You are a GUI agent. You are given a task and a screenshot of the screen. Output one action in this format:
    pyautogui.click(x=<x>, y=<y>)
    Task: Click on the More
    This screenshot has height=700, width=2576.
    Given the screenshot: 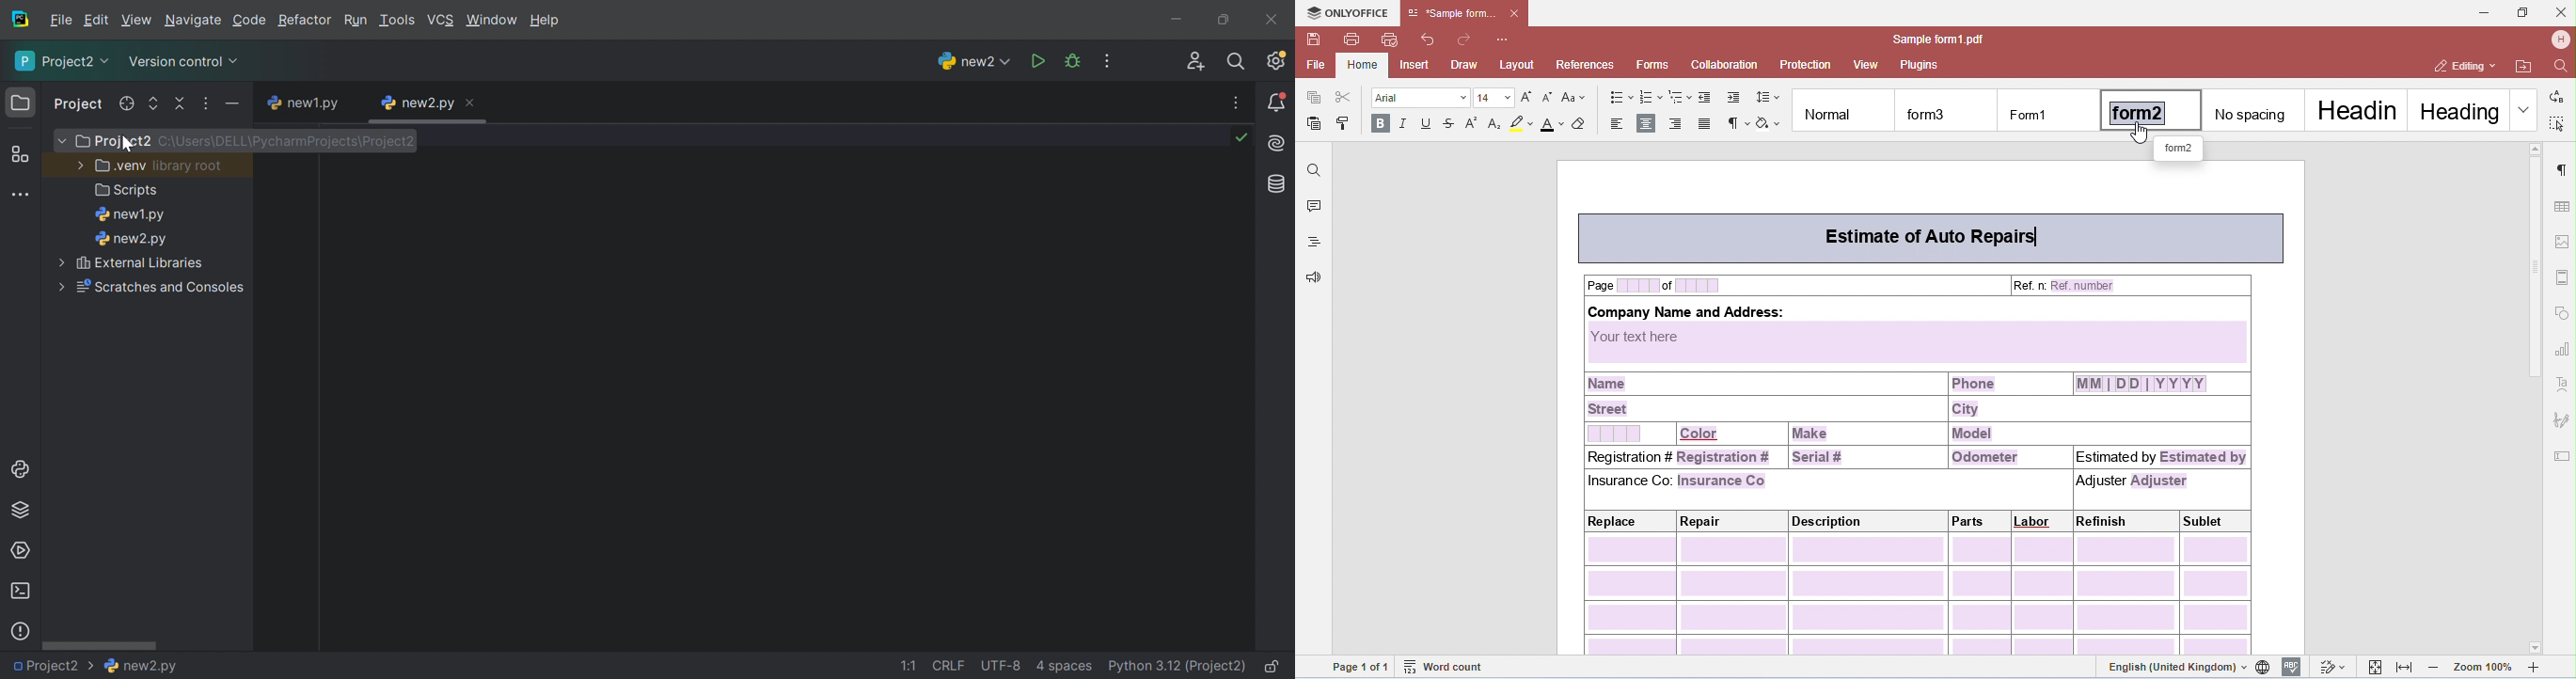 What is the action you would take?
    pyautogui.click(x=60, y=139)
    